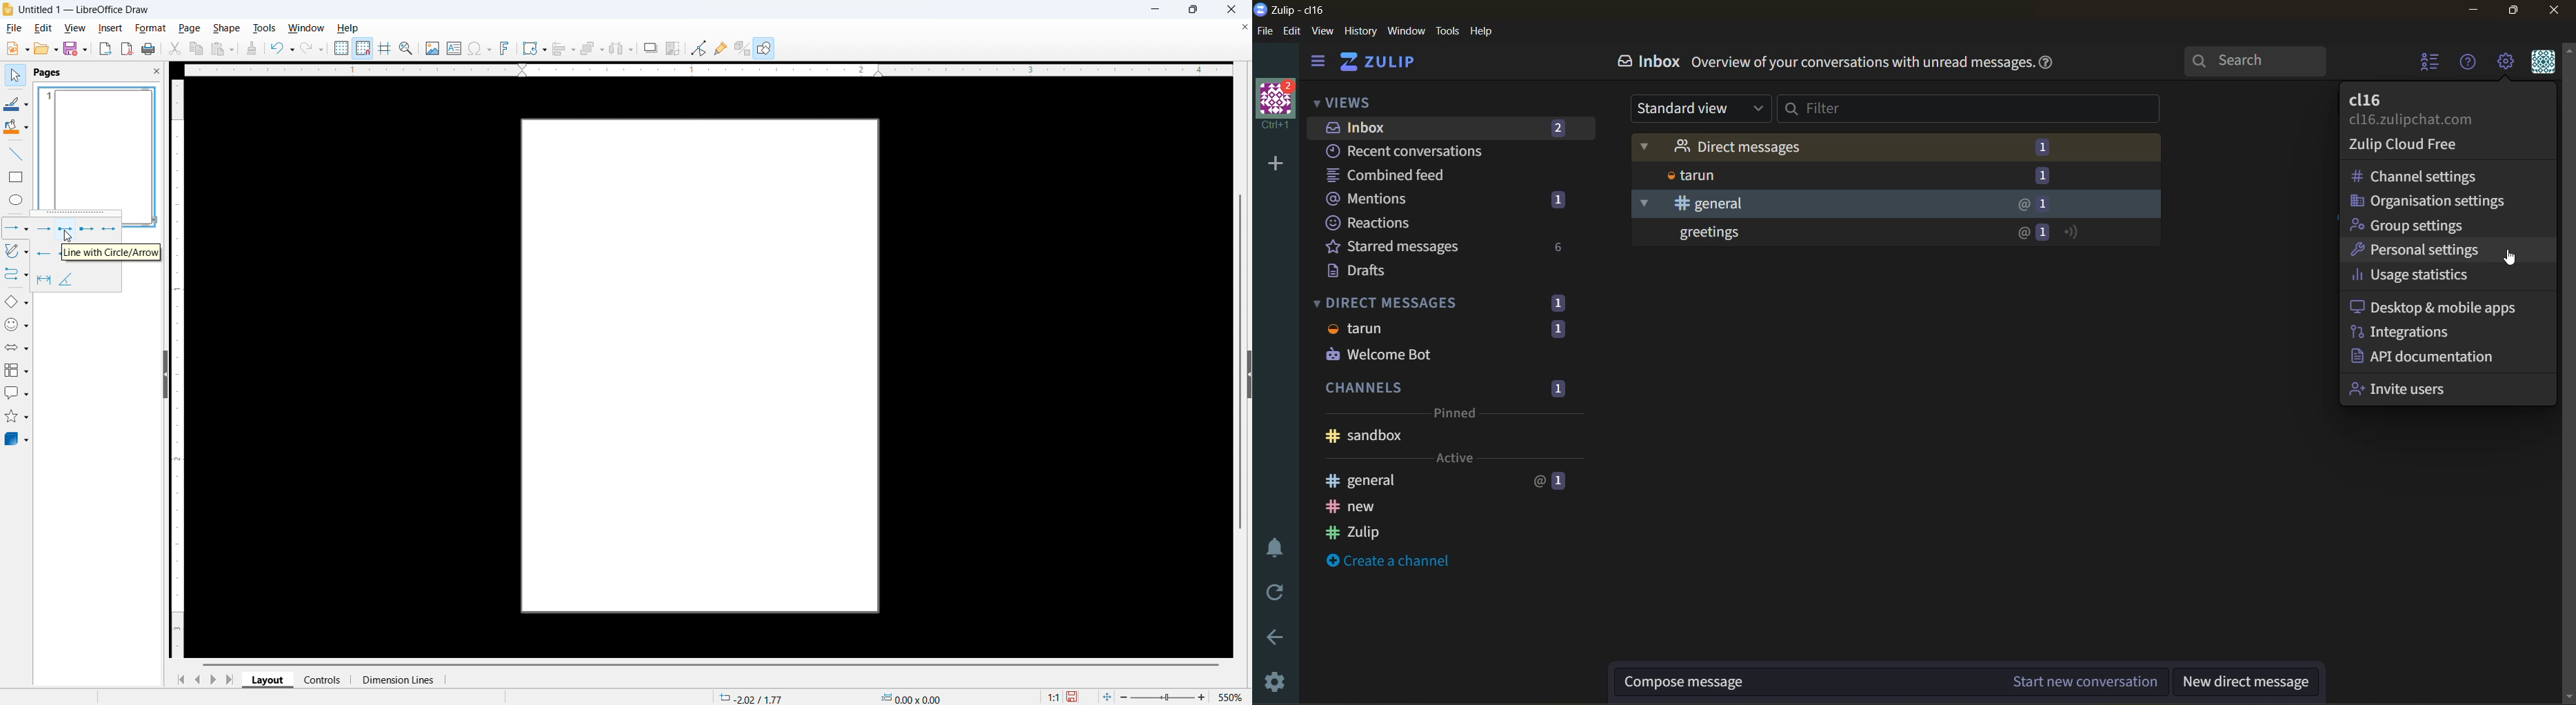  I want to click on Basic shapes , so click(16, 302).